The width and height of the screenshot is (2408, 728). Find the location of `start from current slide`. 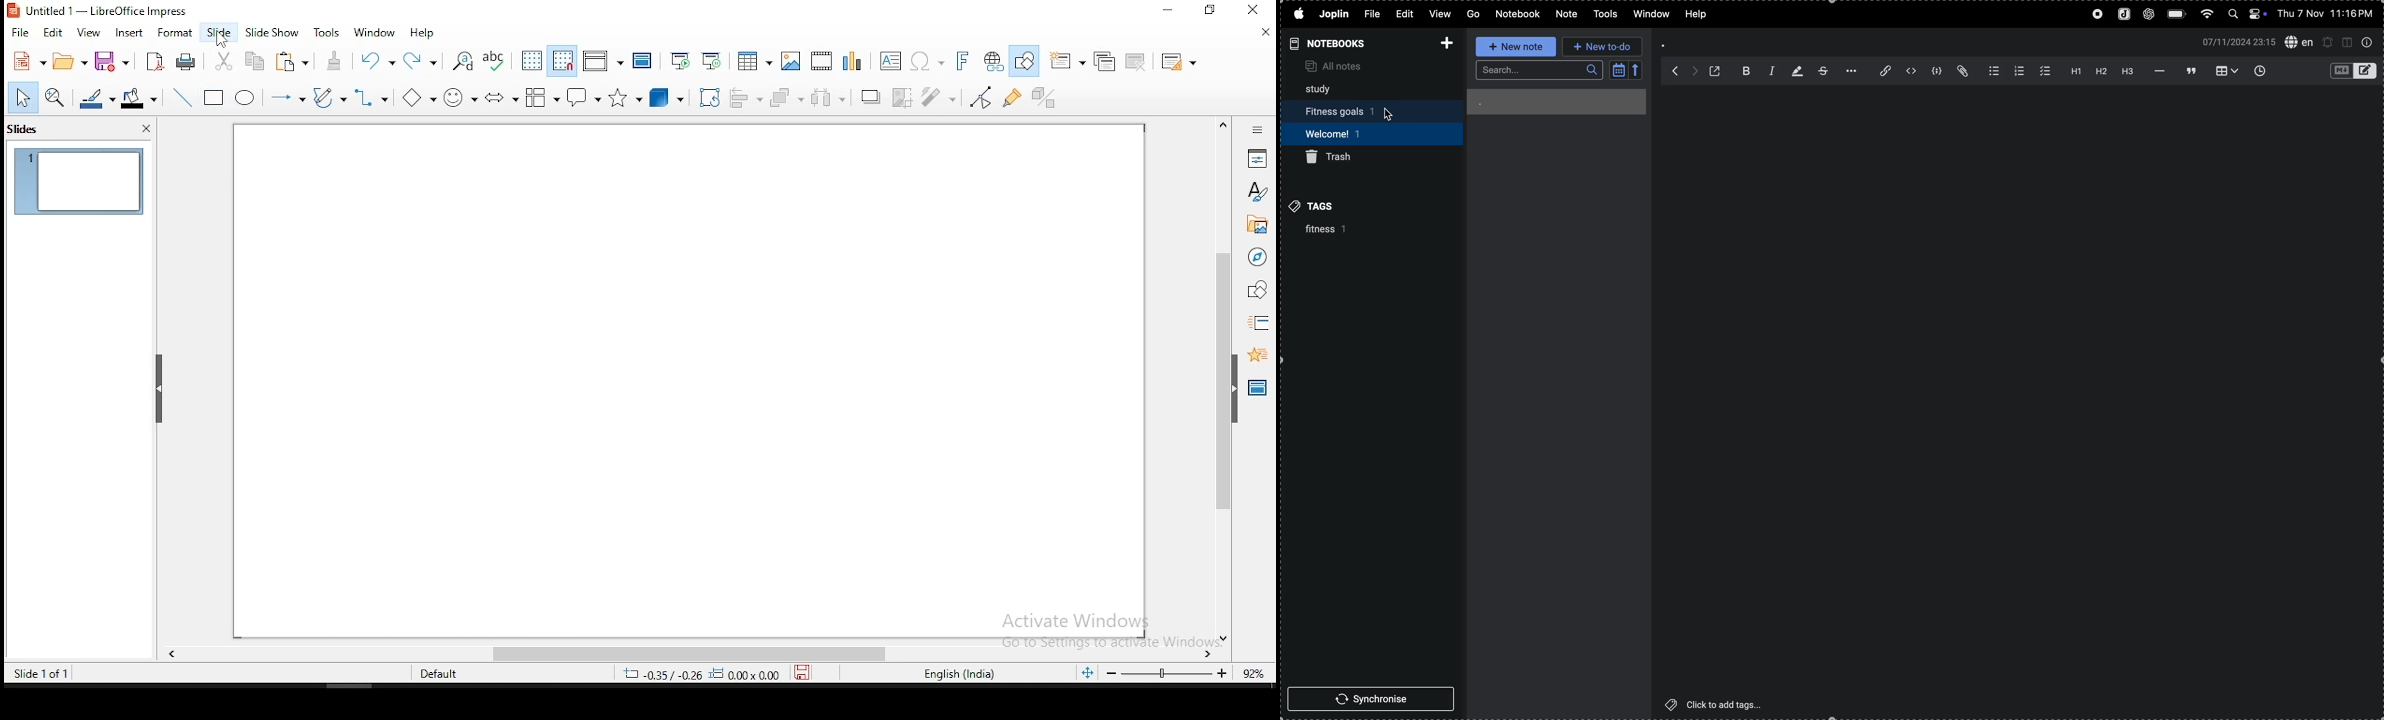

start from current slide is located at coordinates (712, 58).